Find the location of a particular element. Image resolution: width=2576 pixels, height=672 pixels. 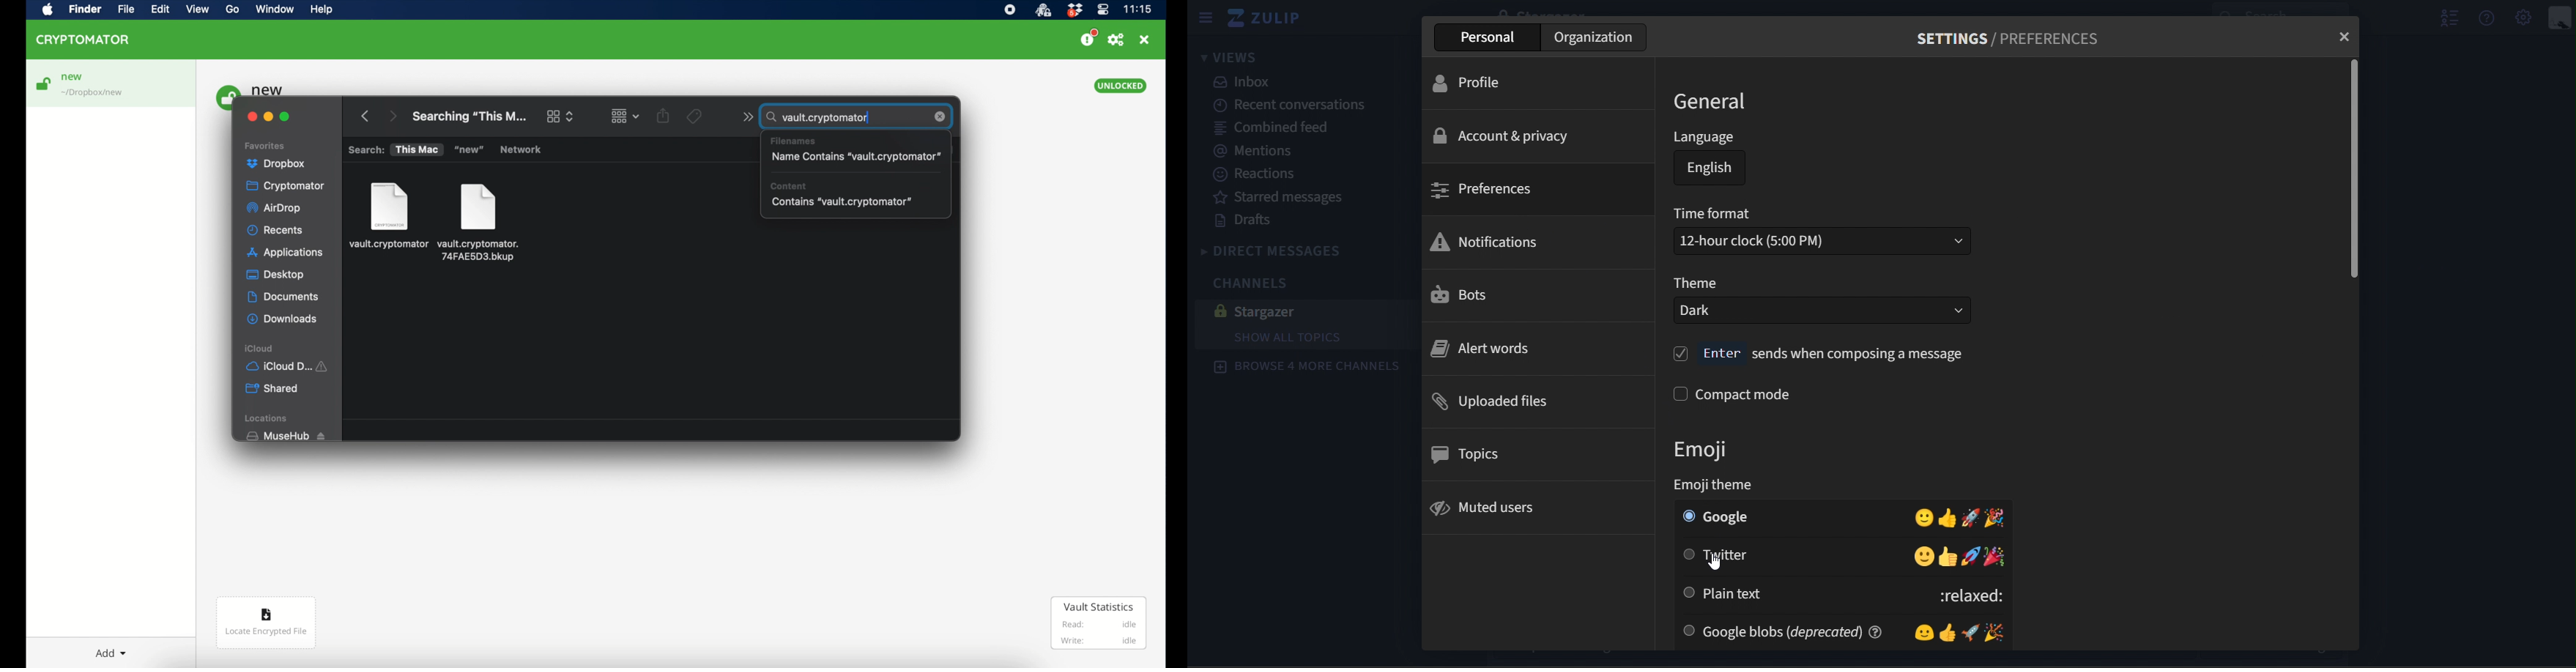

profile is located at coordinates (1478, 84).